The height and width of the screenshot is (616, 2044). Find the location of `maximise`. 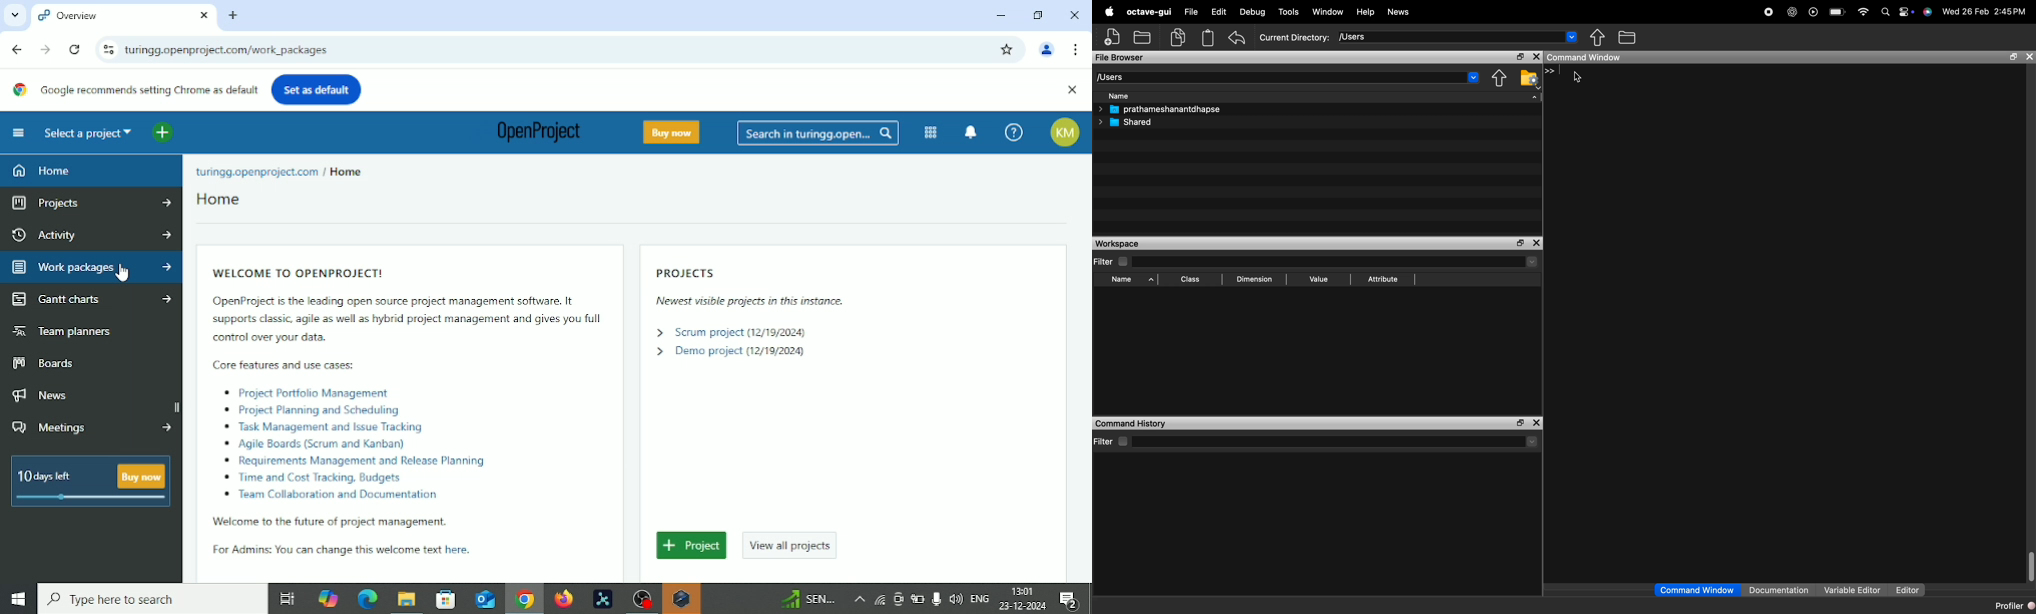

maximise is located at coordinates (1517, 243).